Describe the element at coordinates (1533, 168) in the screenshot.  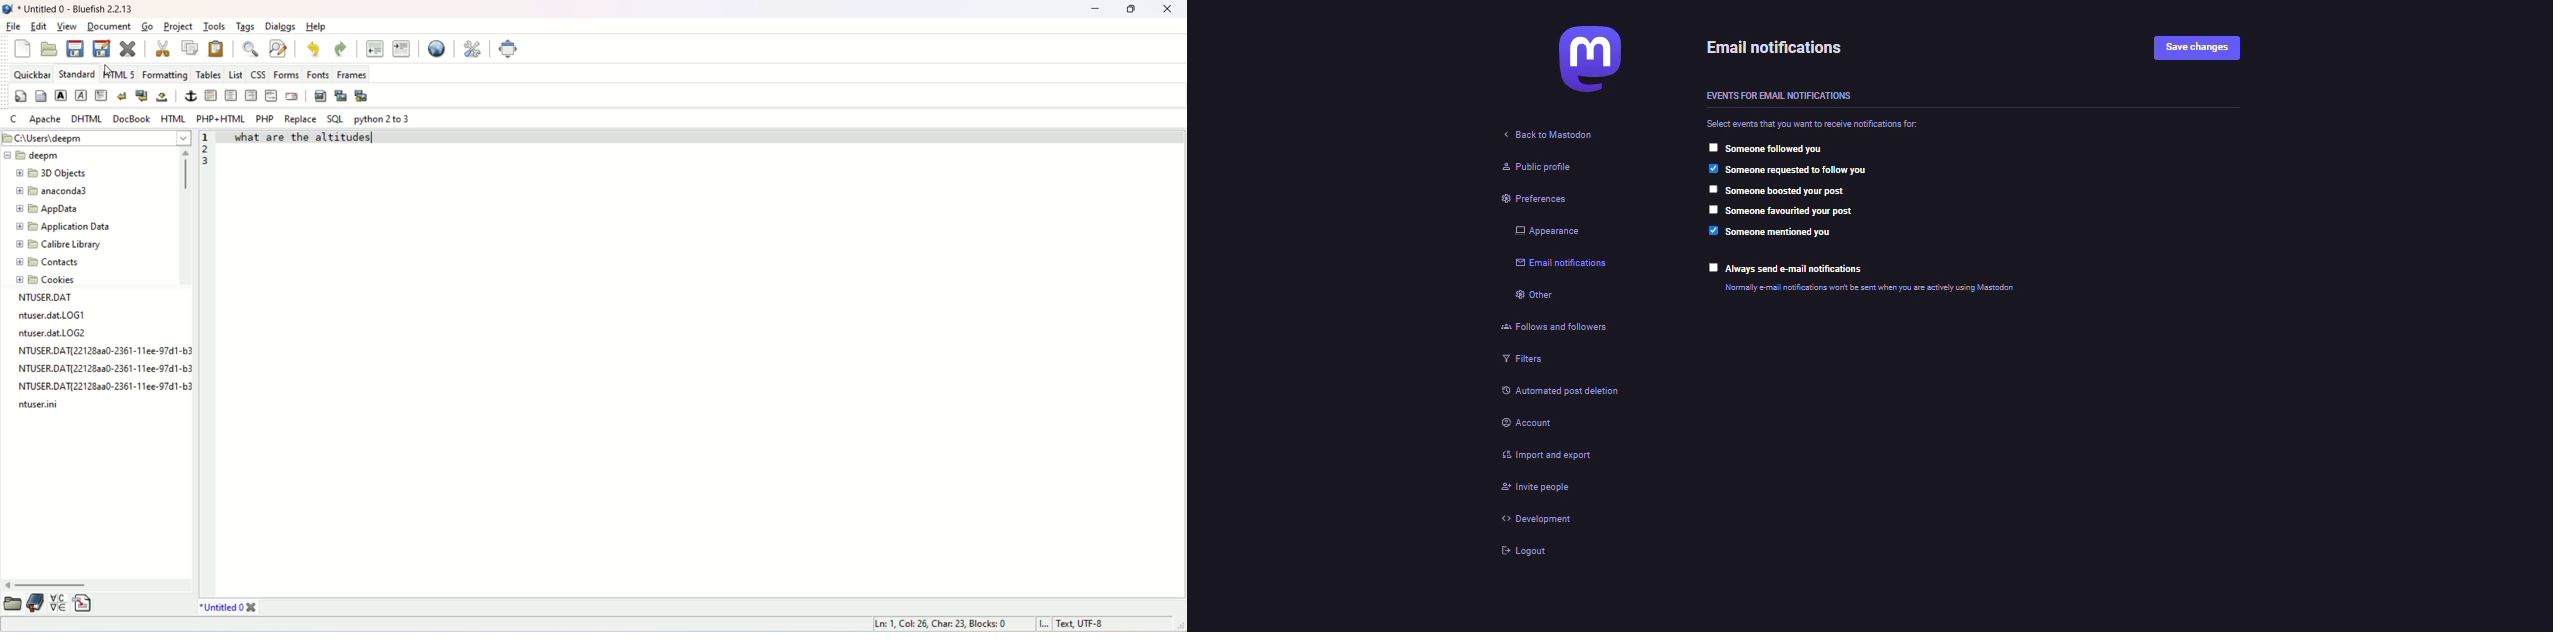
I see `public profile` at that location.